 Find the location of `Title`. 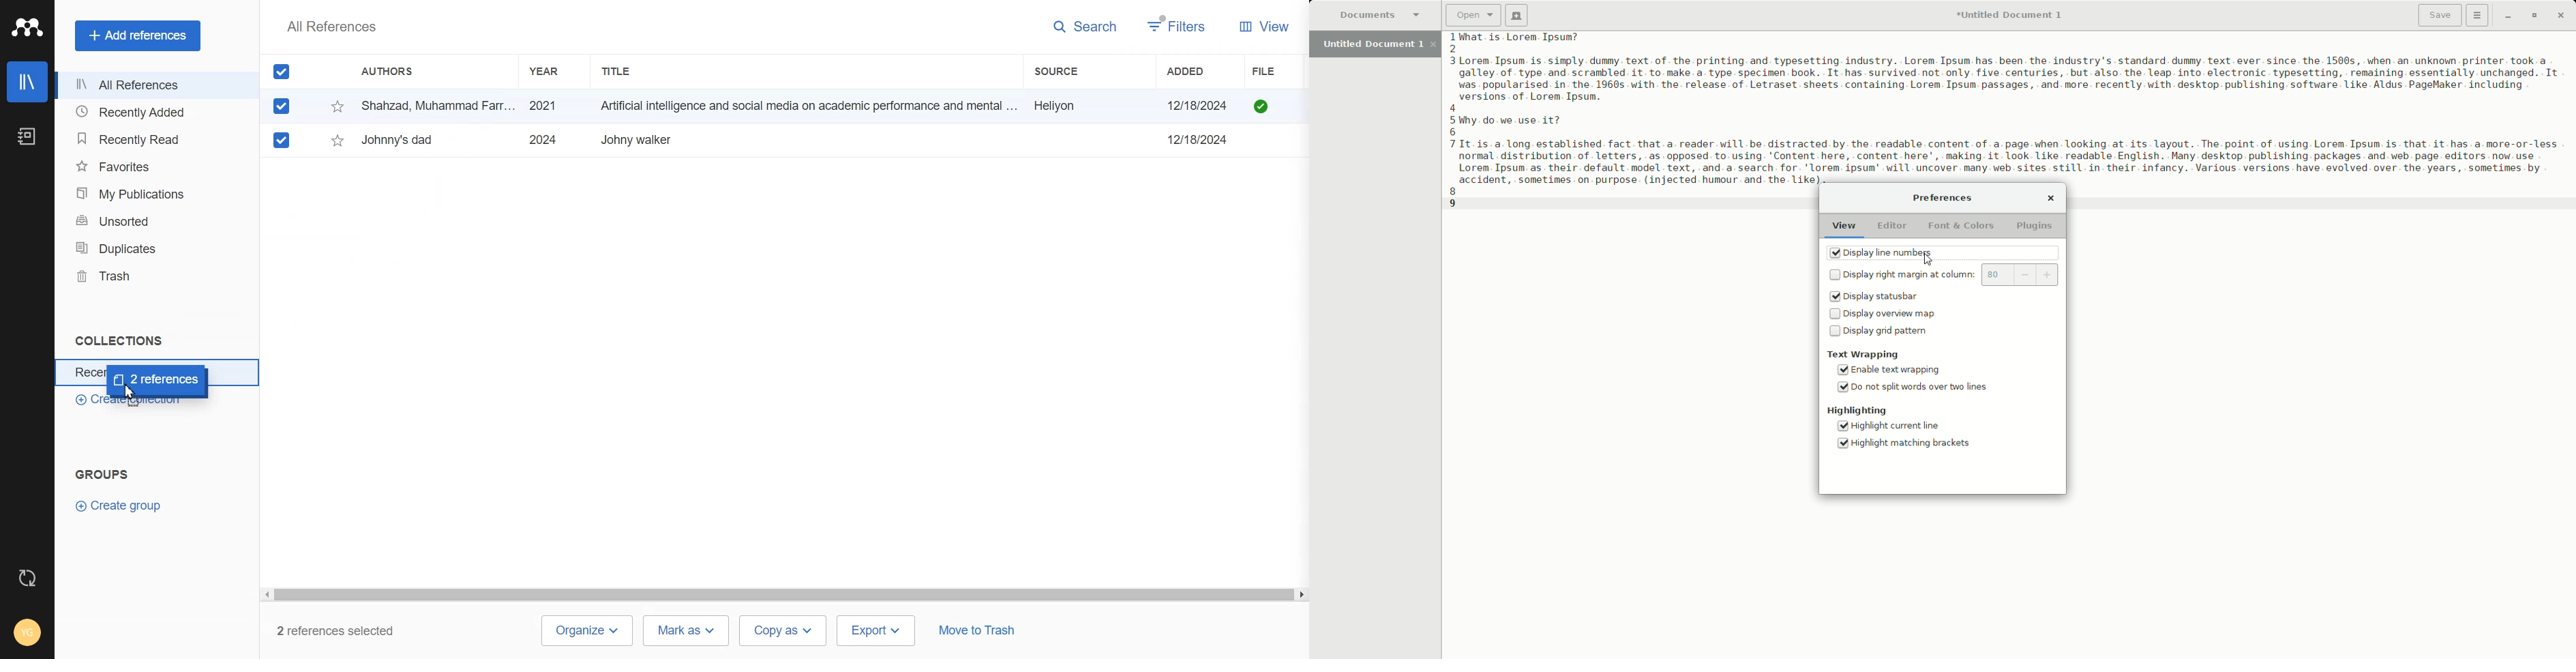

Title is located at coordinates (628, 71).